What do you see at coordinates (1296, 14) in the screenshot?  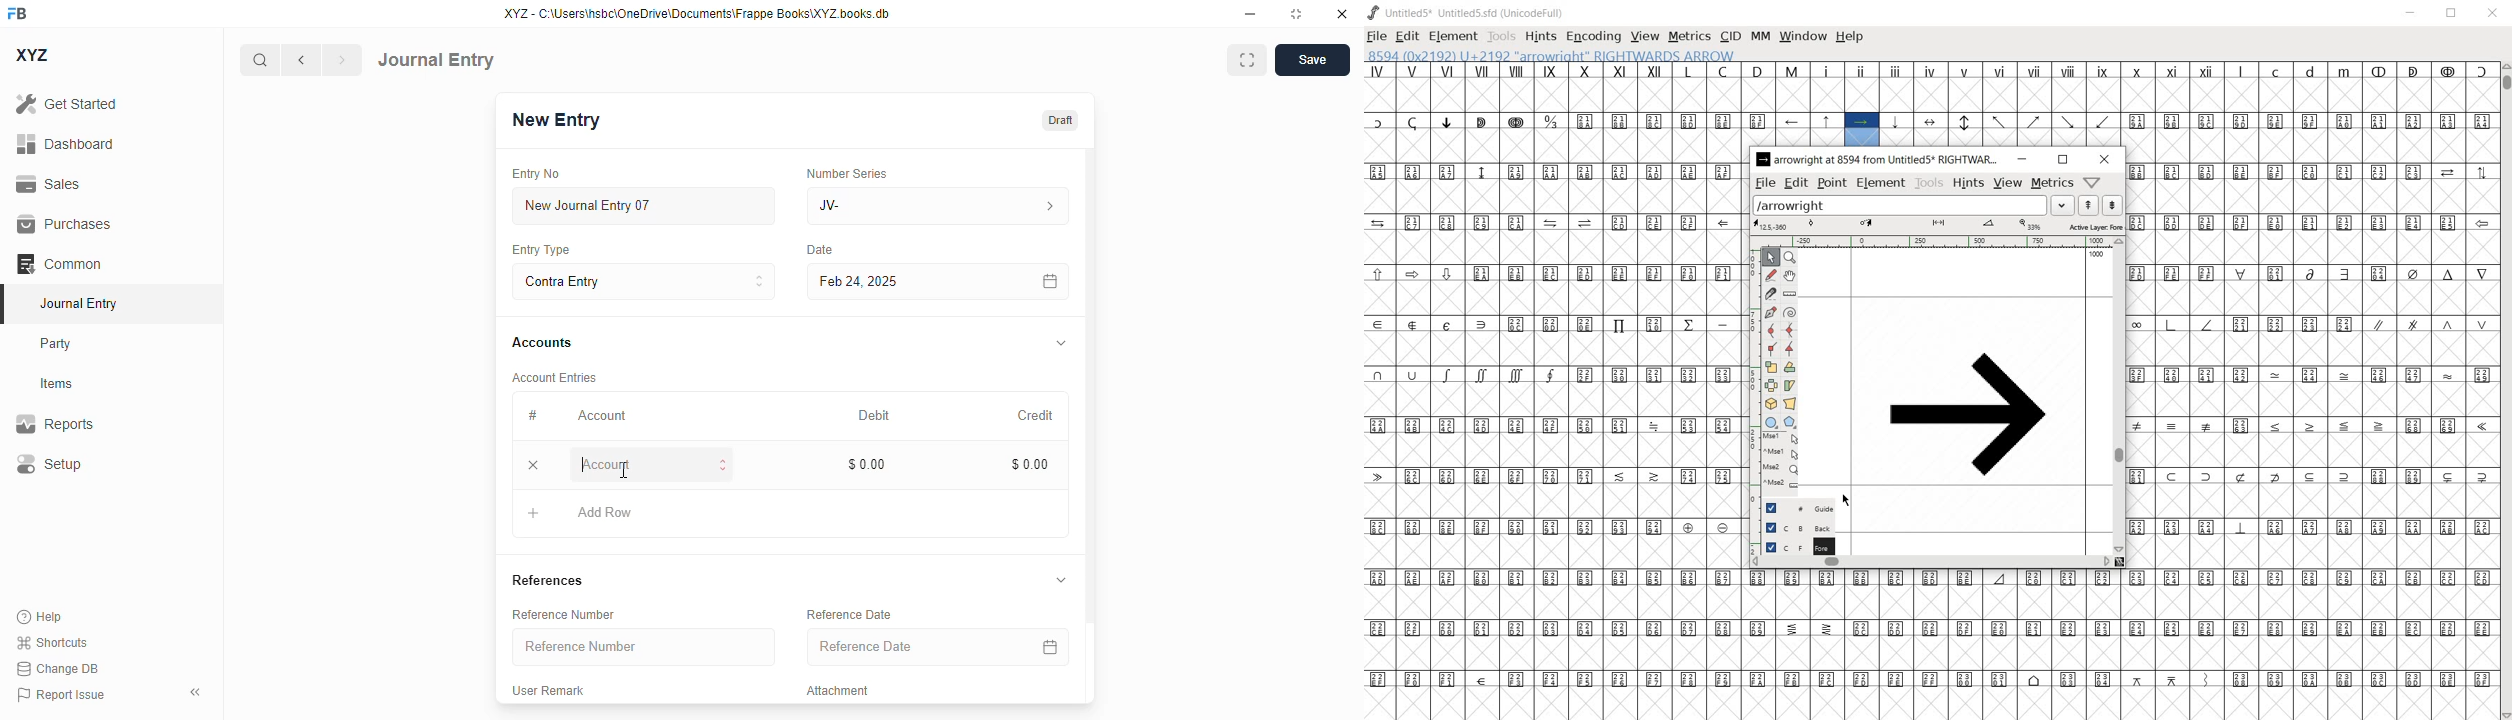 I see `toggle maximize` at bounding box center [1296, 14].